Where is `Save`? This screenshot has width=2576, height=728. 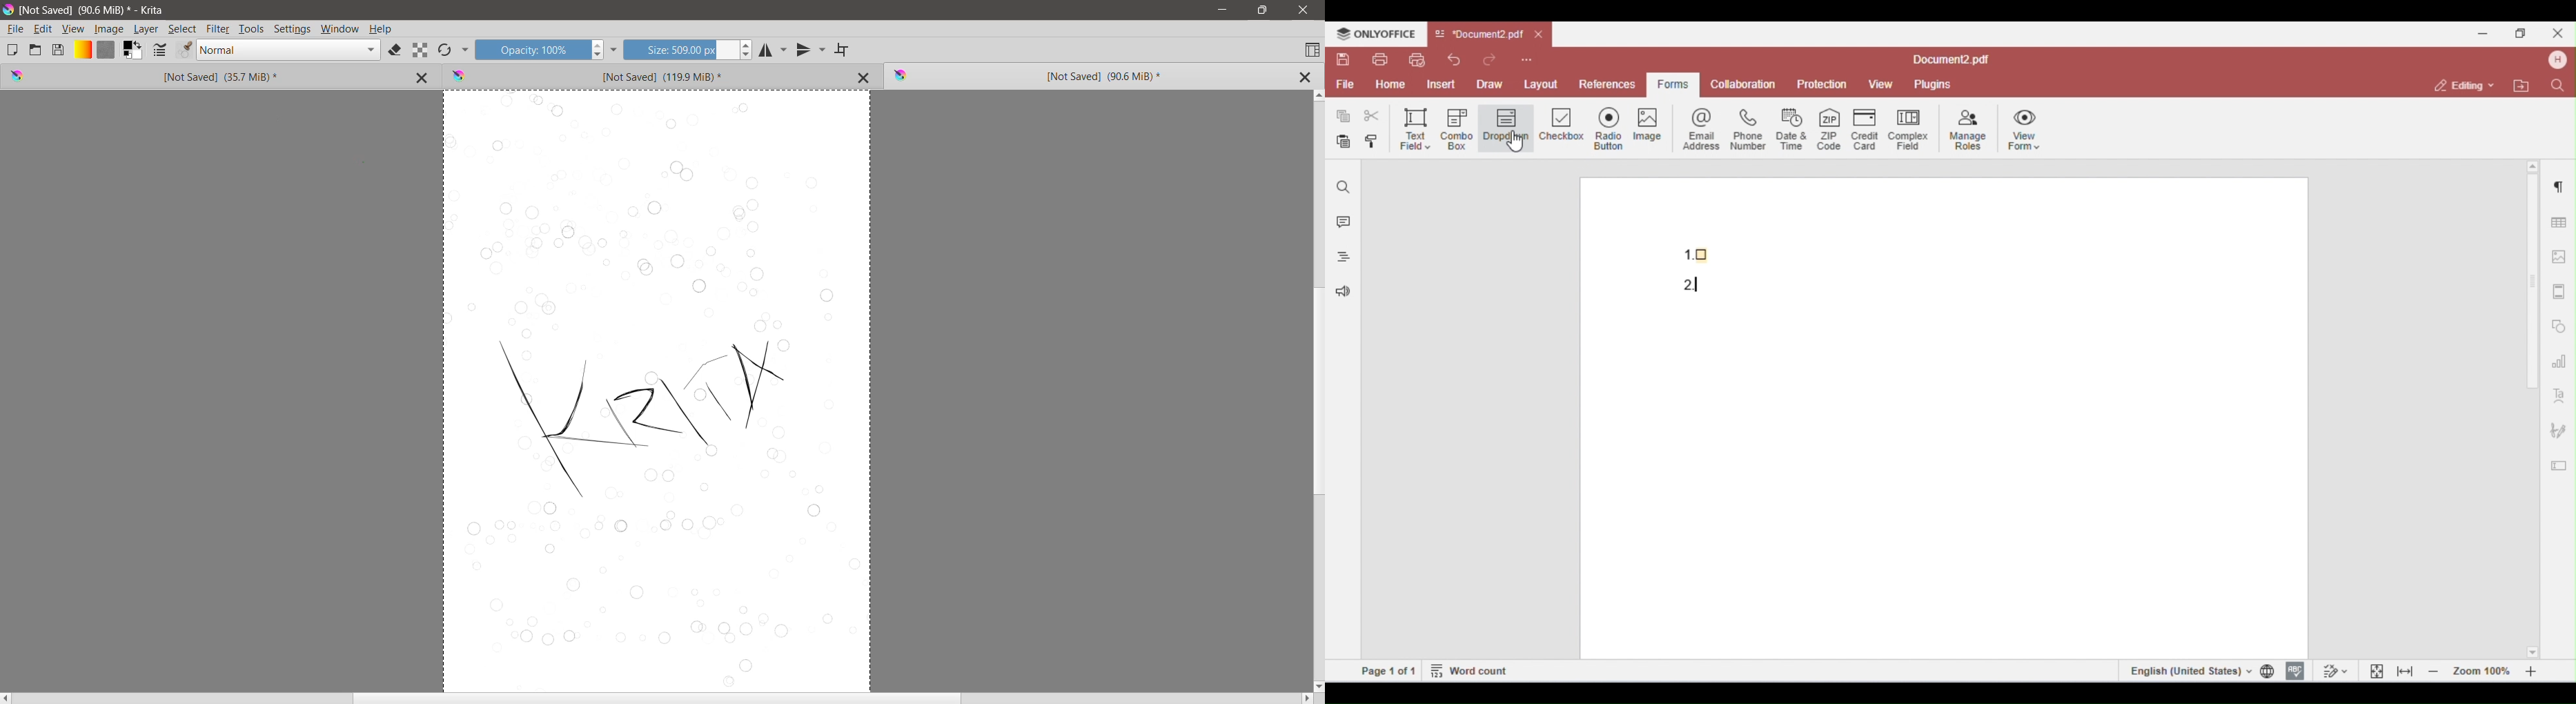
Save is located at coordinates (59, 49).